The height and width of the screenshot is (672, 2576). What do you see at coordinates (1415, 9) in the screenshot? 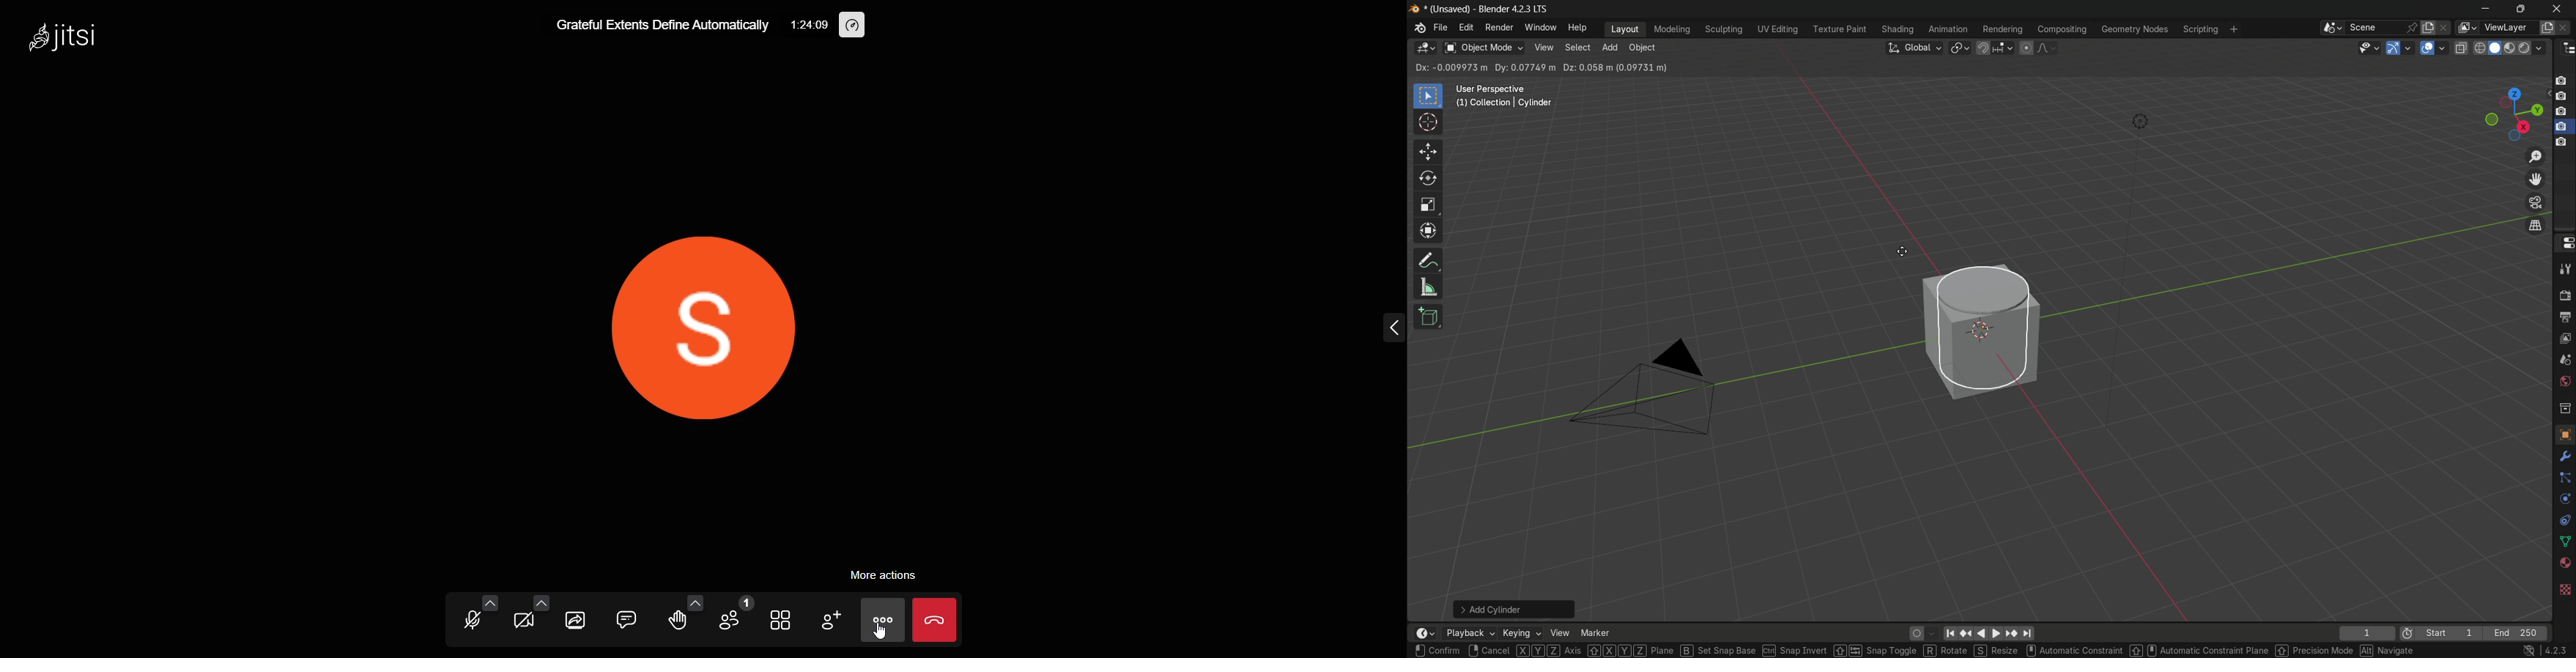
I see `blender logo` at bounding box center [1415, 9].